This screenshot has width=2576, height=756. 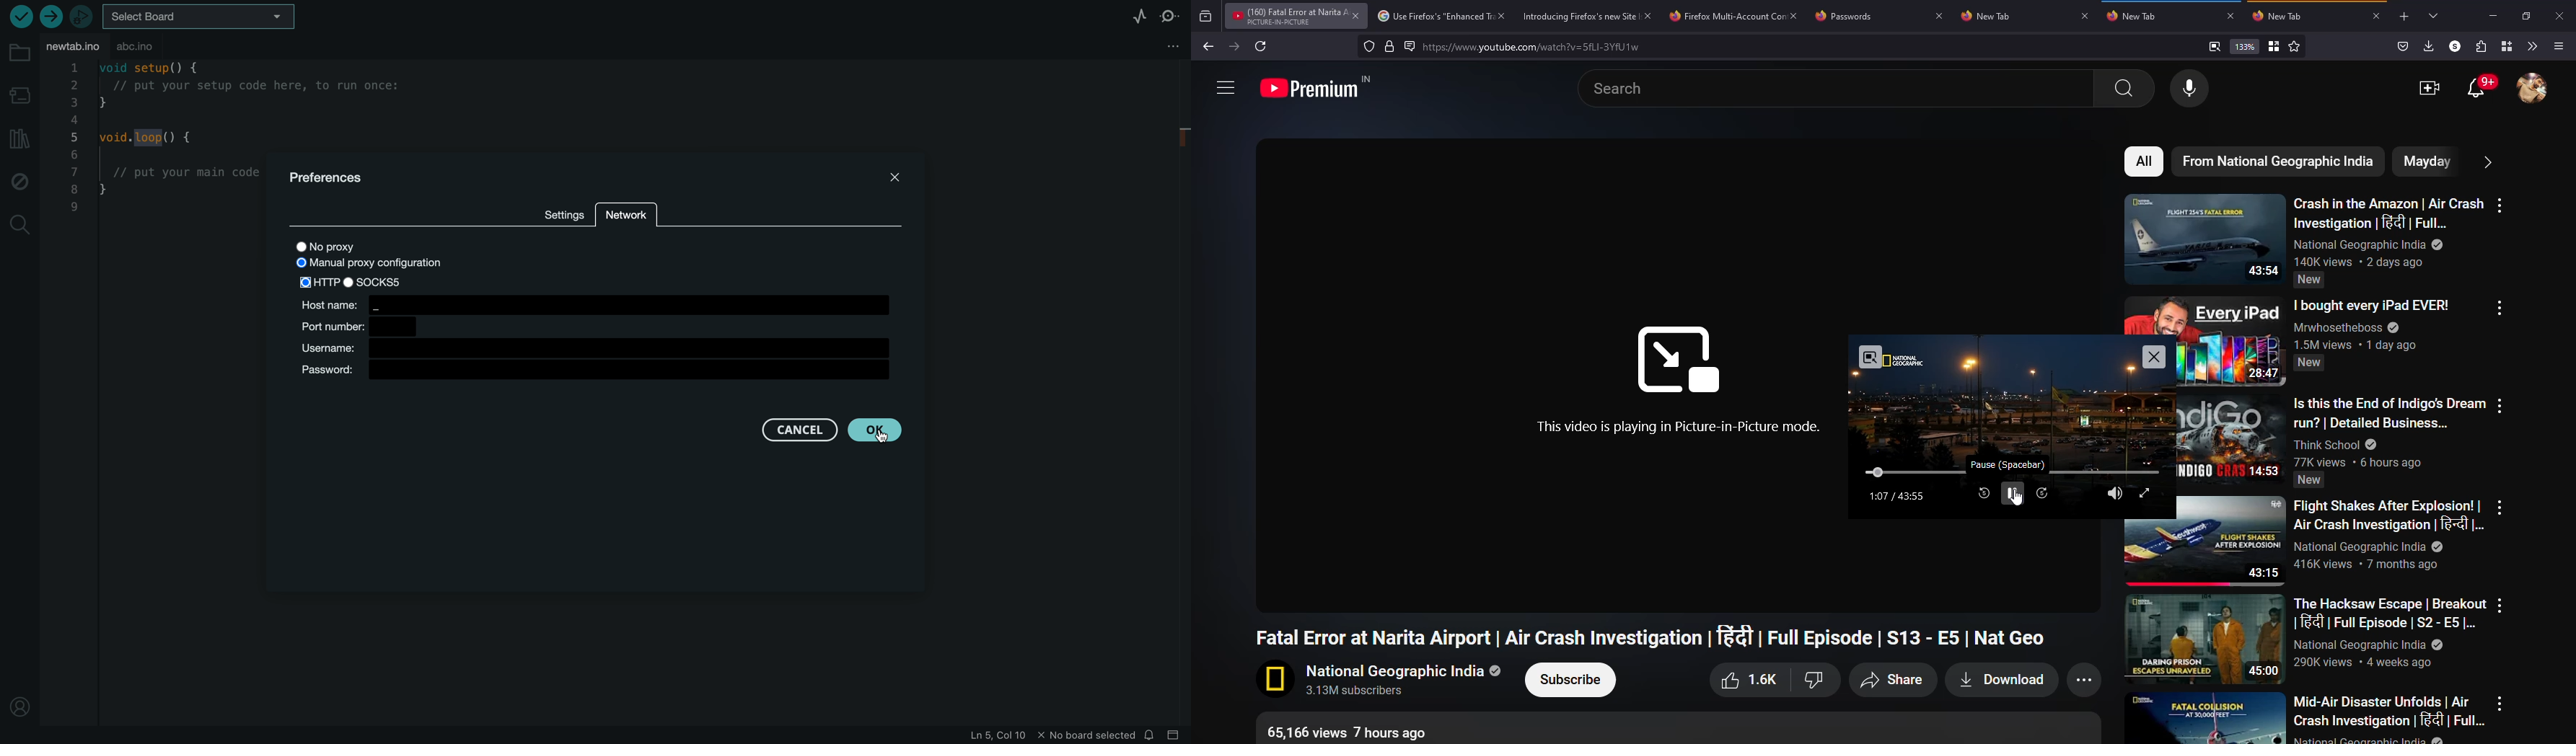 What do you see at coordinates (1205, 17) in the screenshot?
I see `` at bounding box center [1205, 17].